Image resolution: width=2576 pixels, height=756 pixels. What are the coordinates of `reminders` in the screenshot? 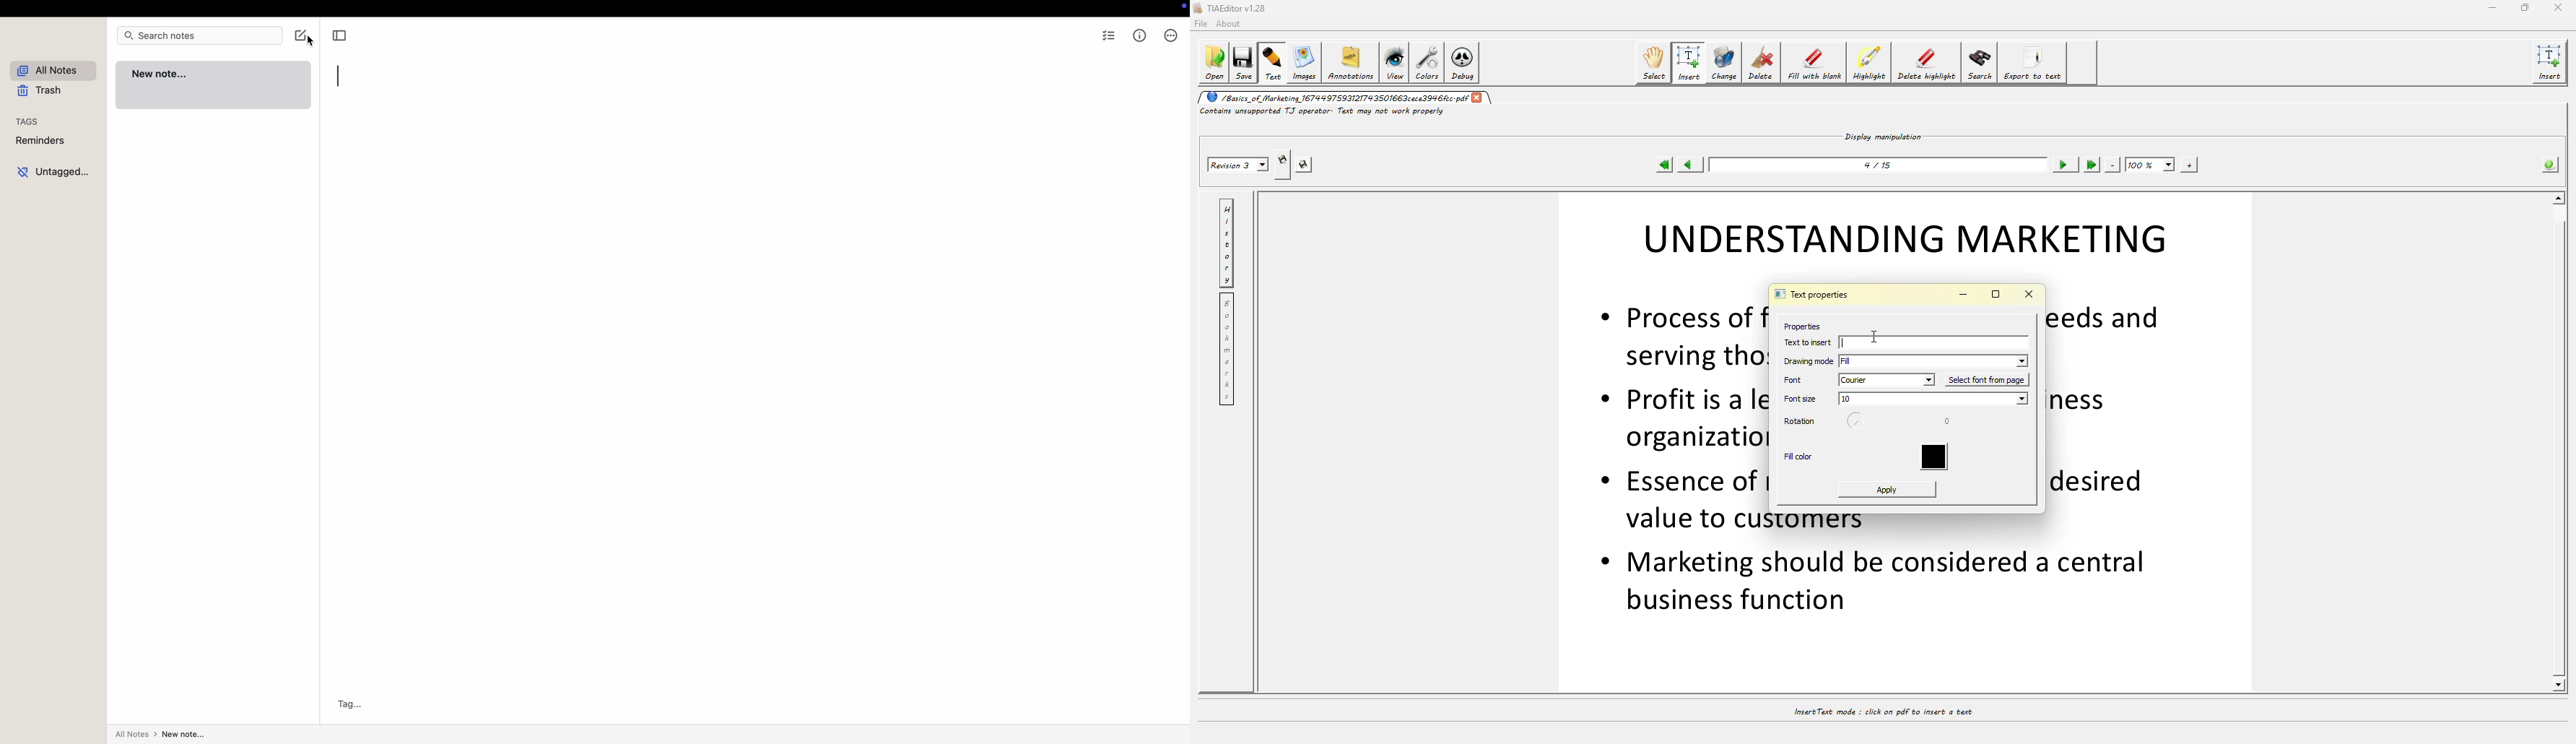 It's located at (53, 142).